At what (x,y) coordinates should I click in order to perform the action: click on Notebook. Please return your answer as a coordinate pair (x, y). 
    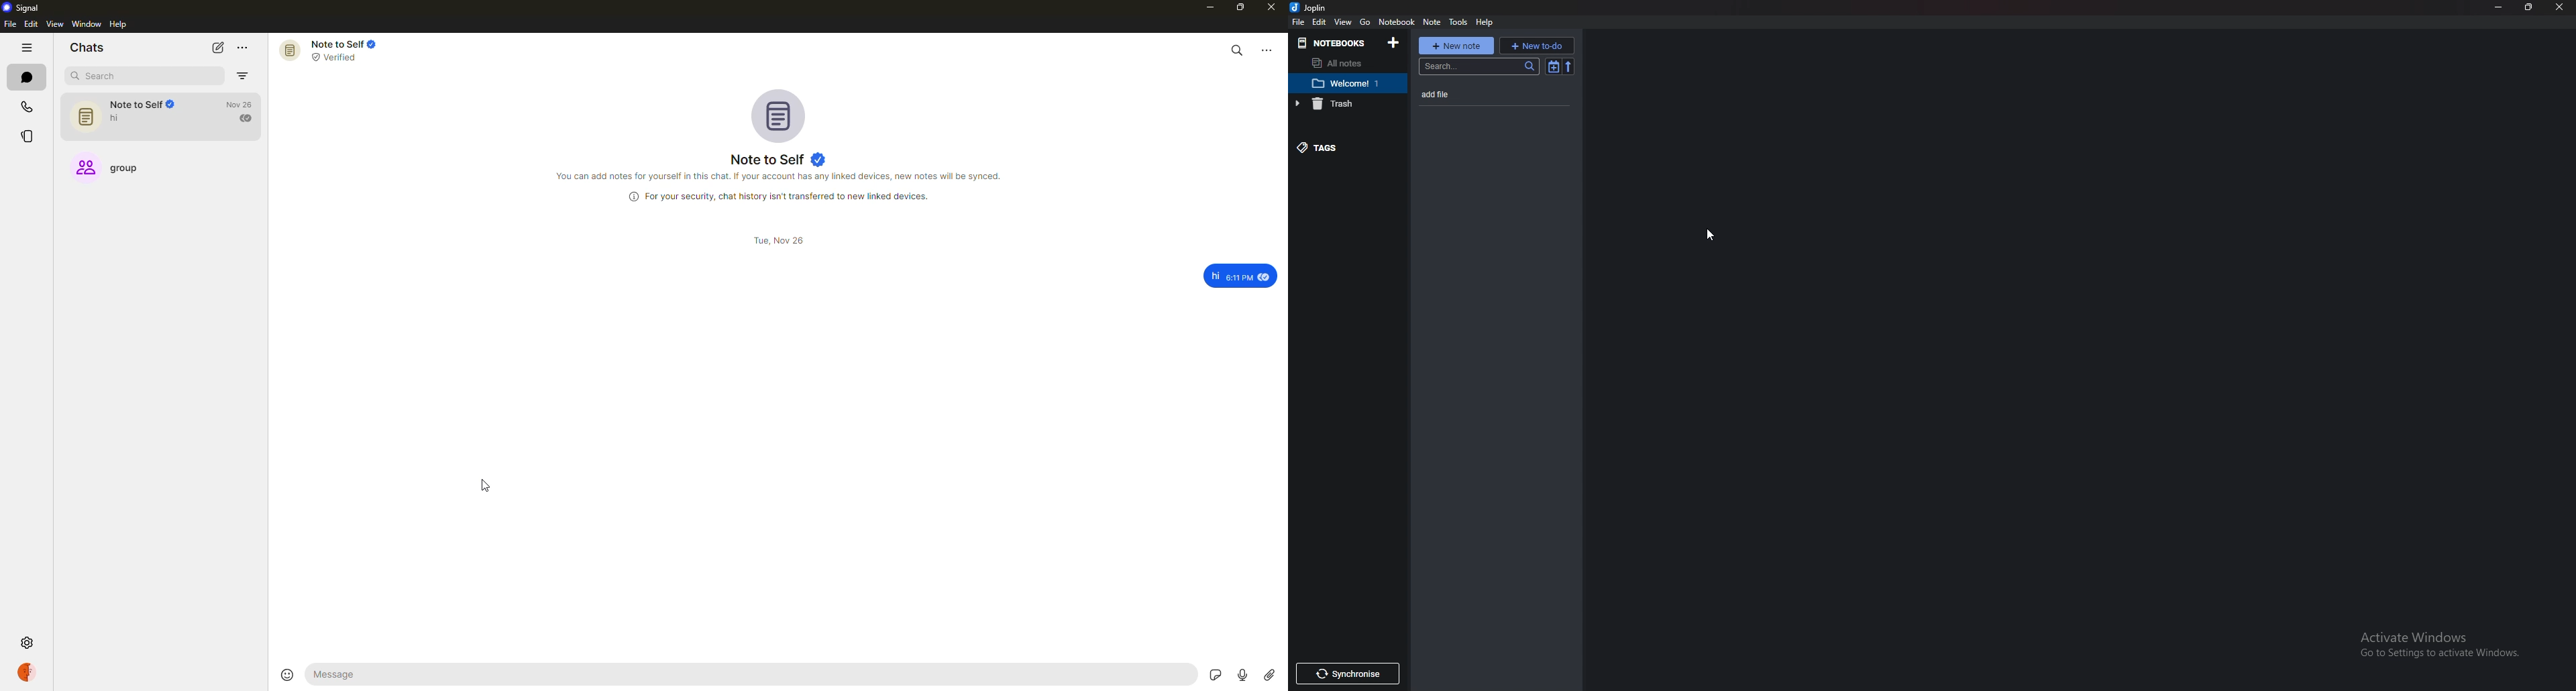
    Looking at the image, I should click on (1352, 83).